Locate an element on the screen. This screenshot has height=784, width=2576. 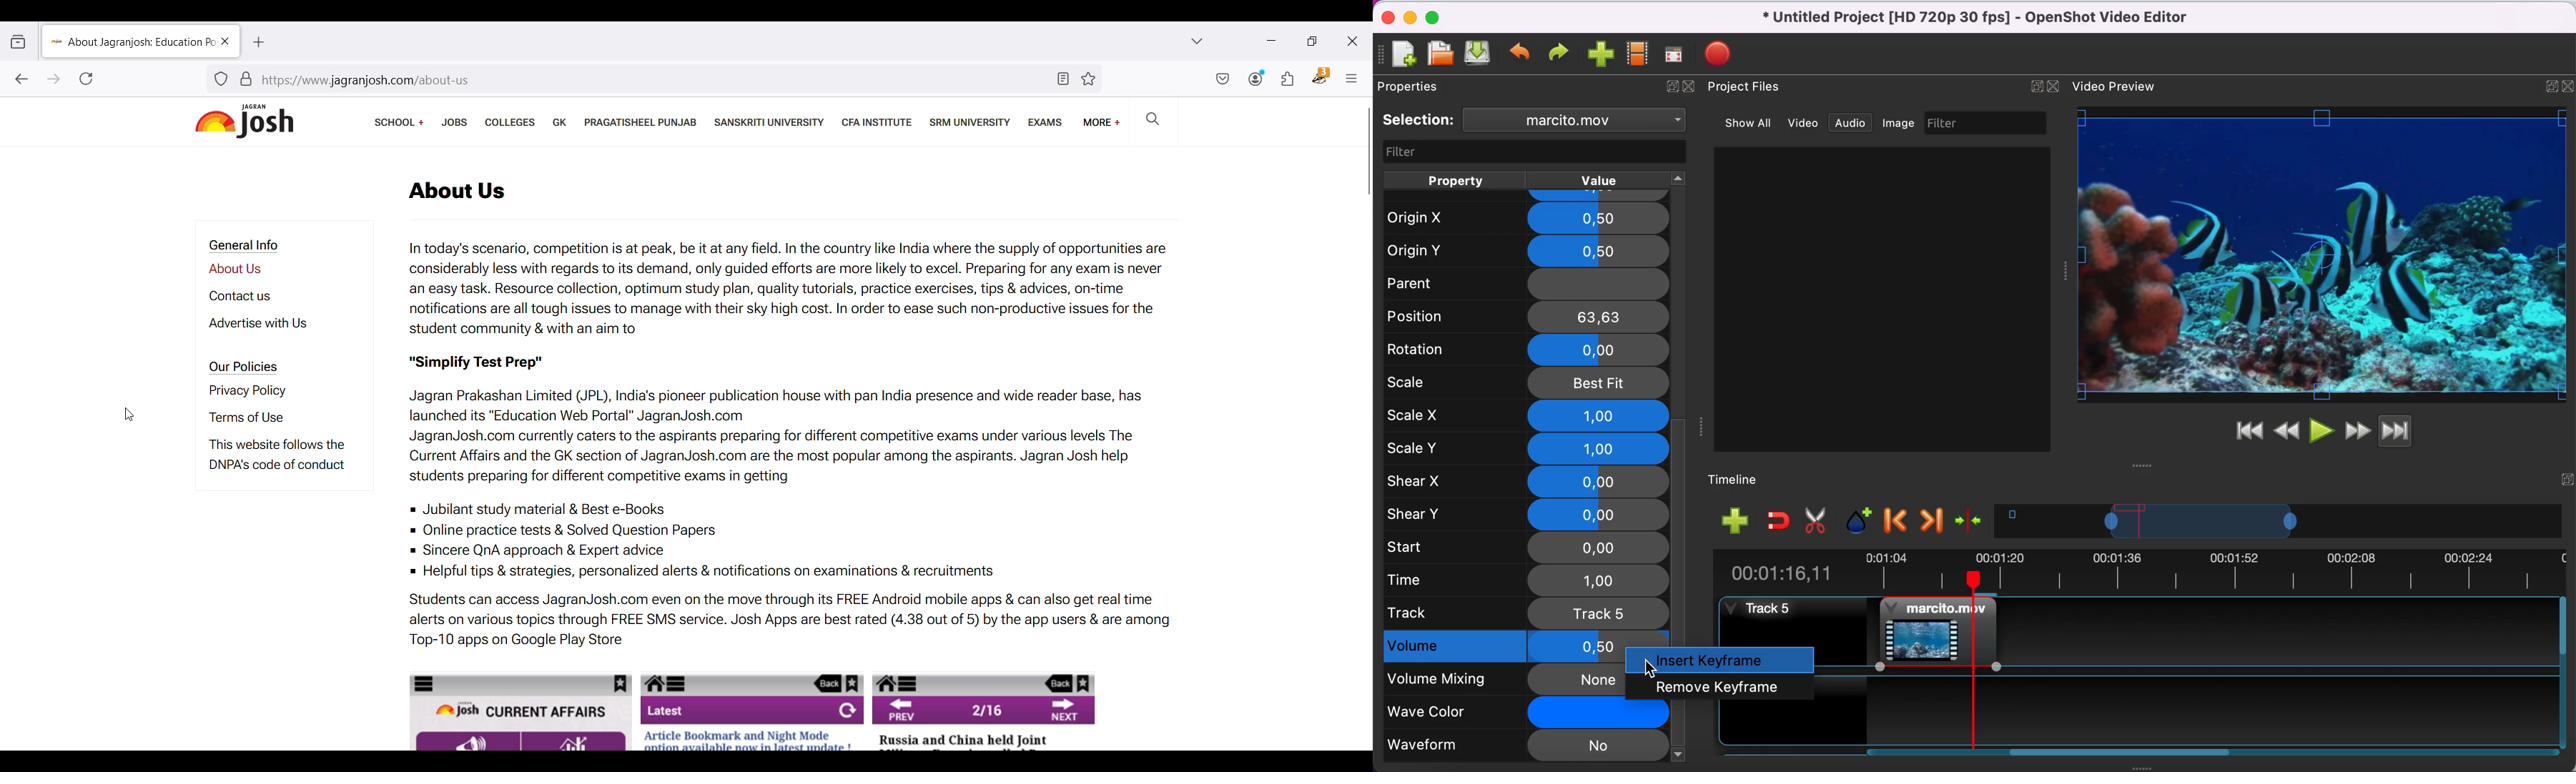
position 63,63 is located at coordinates (1529, 316).